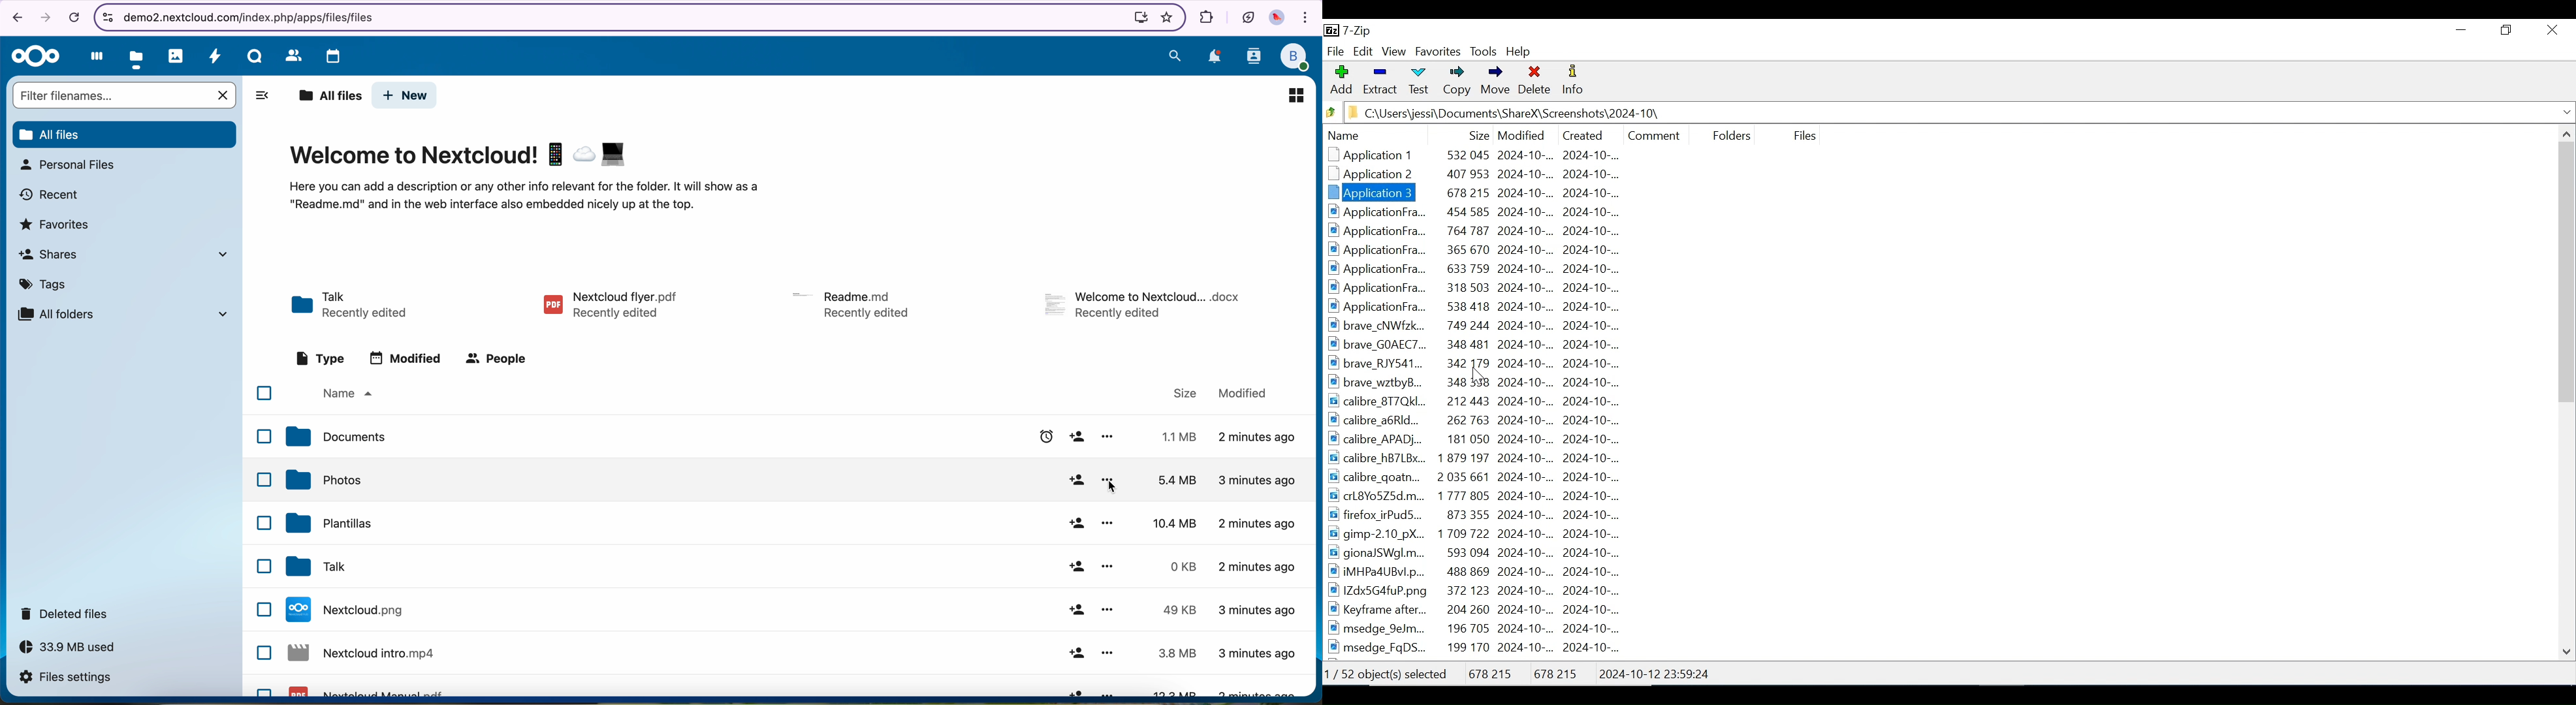  What do you see at coordinates (1485, 176) in the screenshot?
I see ` Application2 ~~ 407 953 2024-10-... 2024-10-...` at bounding box center [1485, 176].